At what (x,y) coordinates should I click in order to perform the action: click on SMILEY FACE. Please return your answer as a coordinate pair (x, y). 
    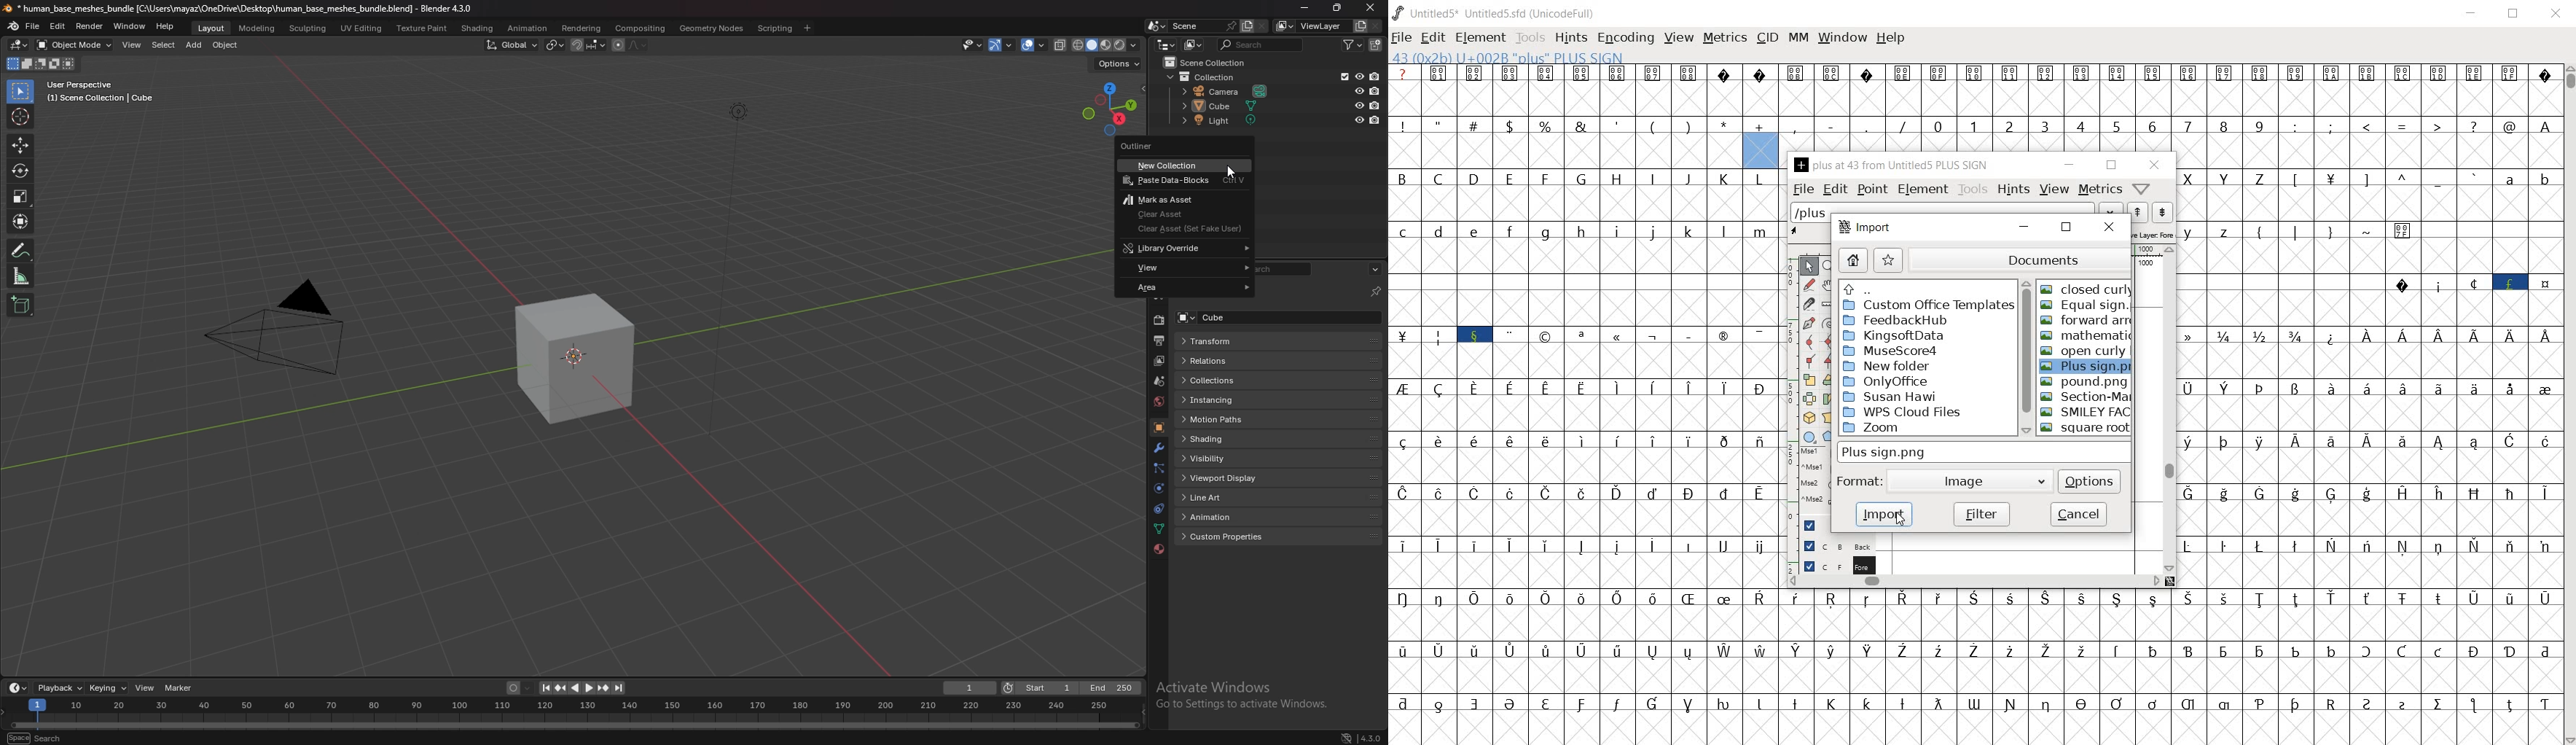
    Looking at the image, I should click on (2086, 411).